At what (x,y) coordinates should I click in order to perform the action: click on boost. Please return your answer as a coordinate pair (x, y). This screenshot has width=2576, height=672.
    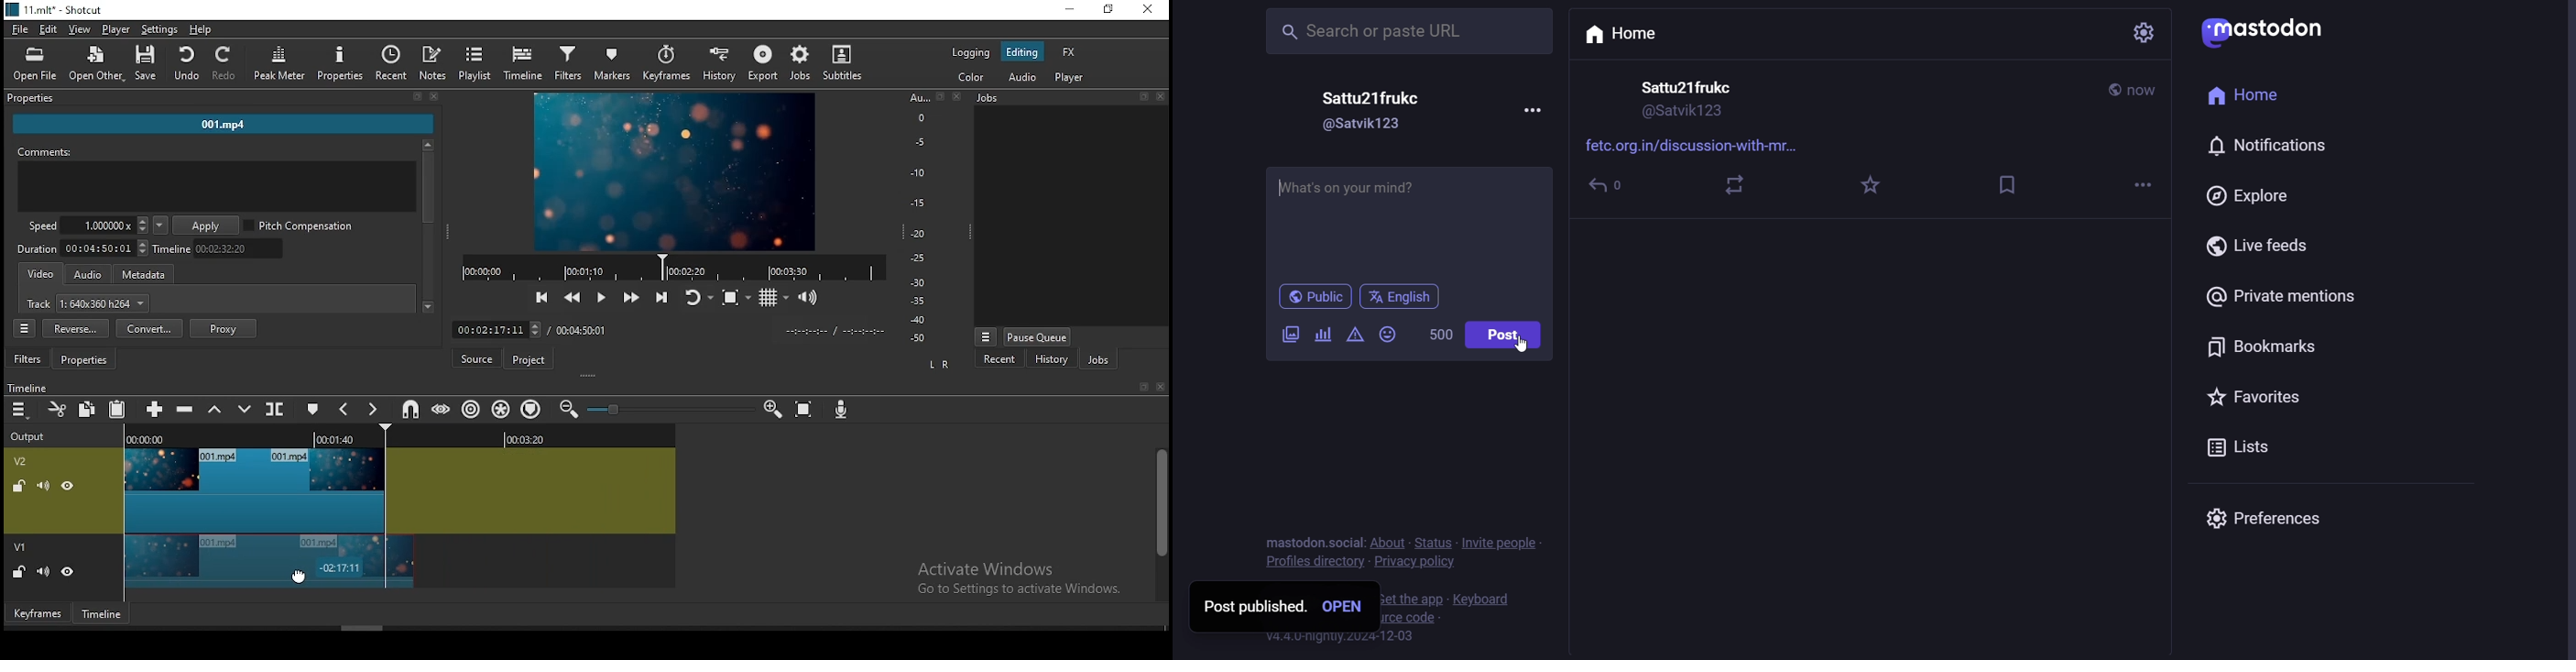
    Looking at the image, I should click on (1731, 184).